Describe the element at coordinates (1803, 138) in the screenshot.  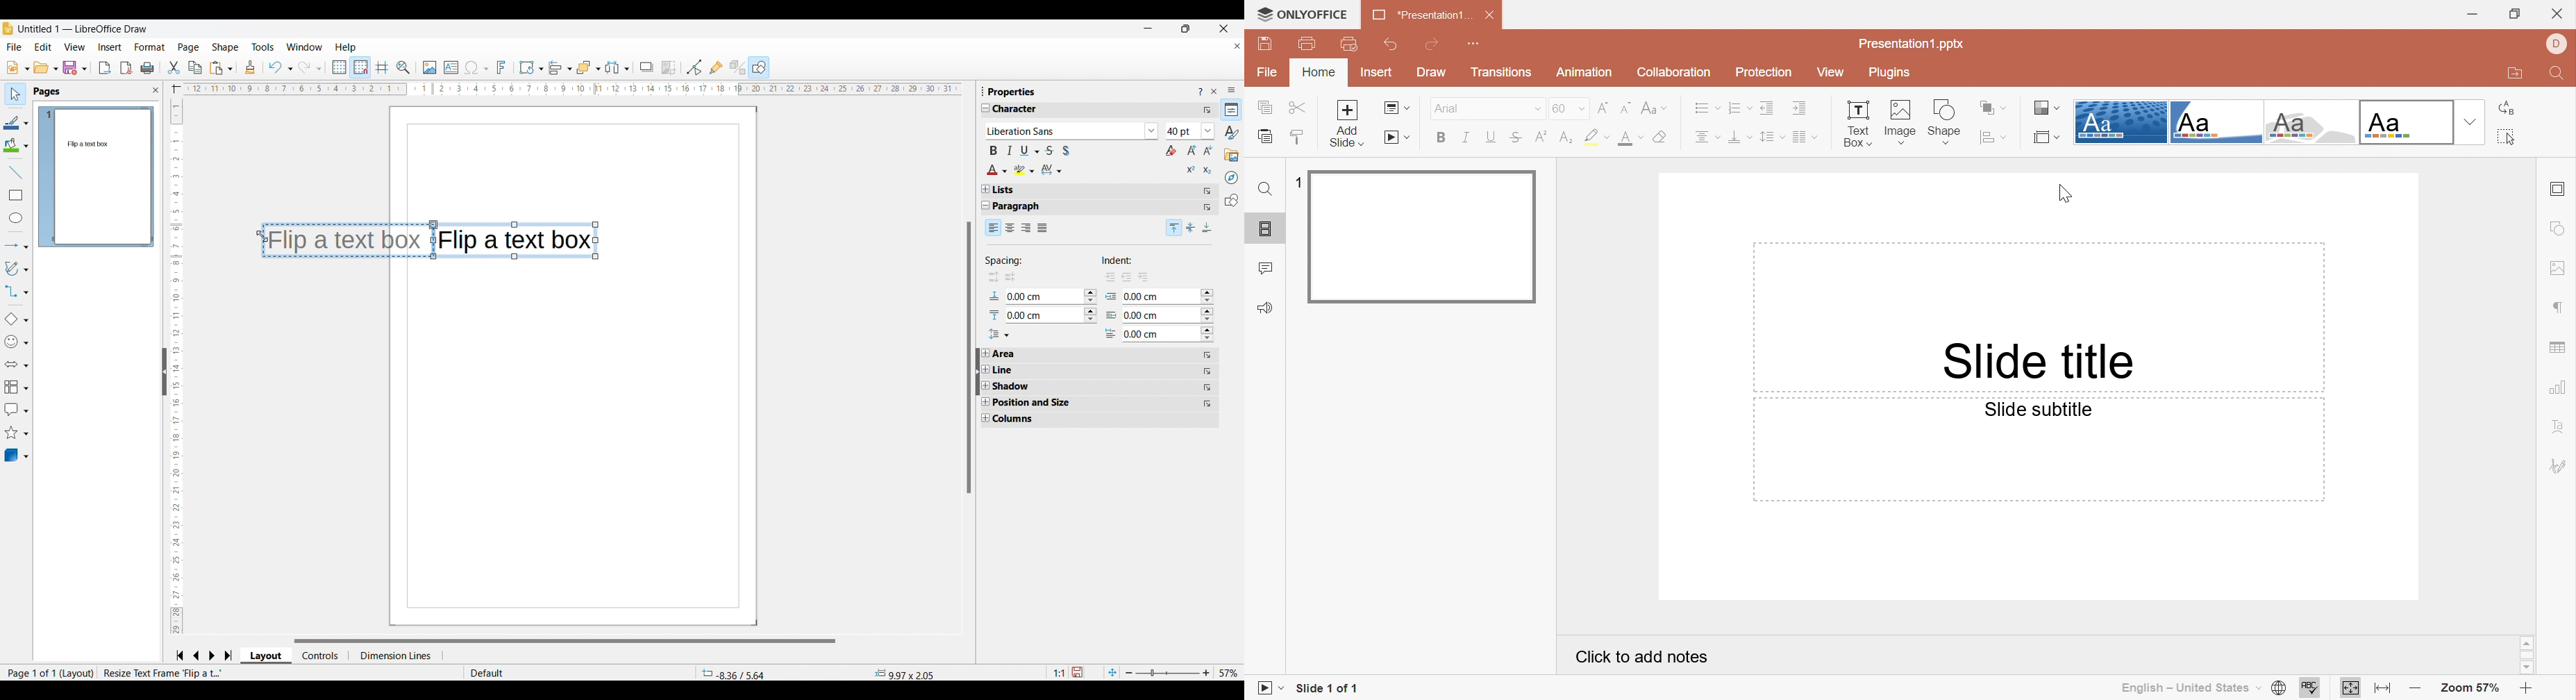
I see `Justified` at that location.